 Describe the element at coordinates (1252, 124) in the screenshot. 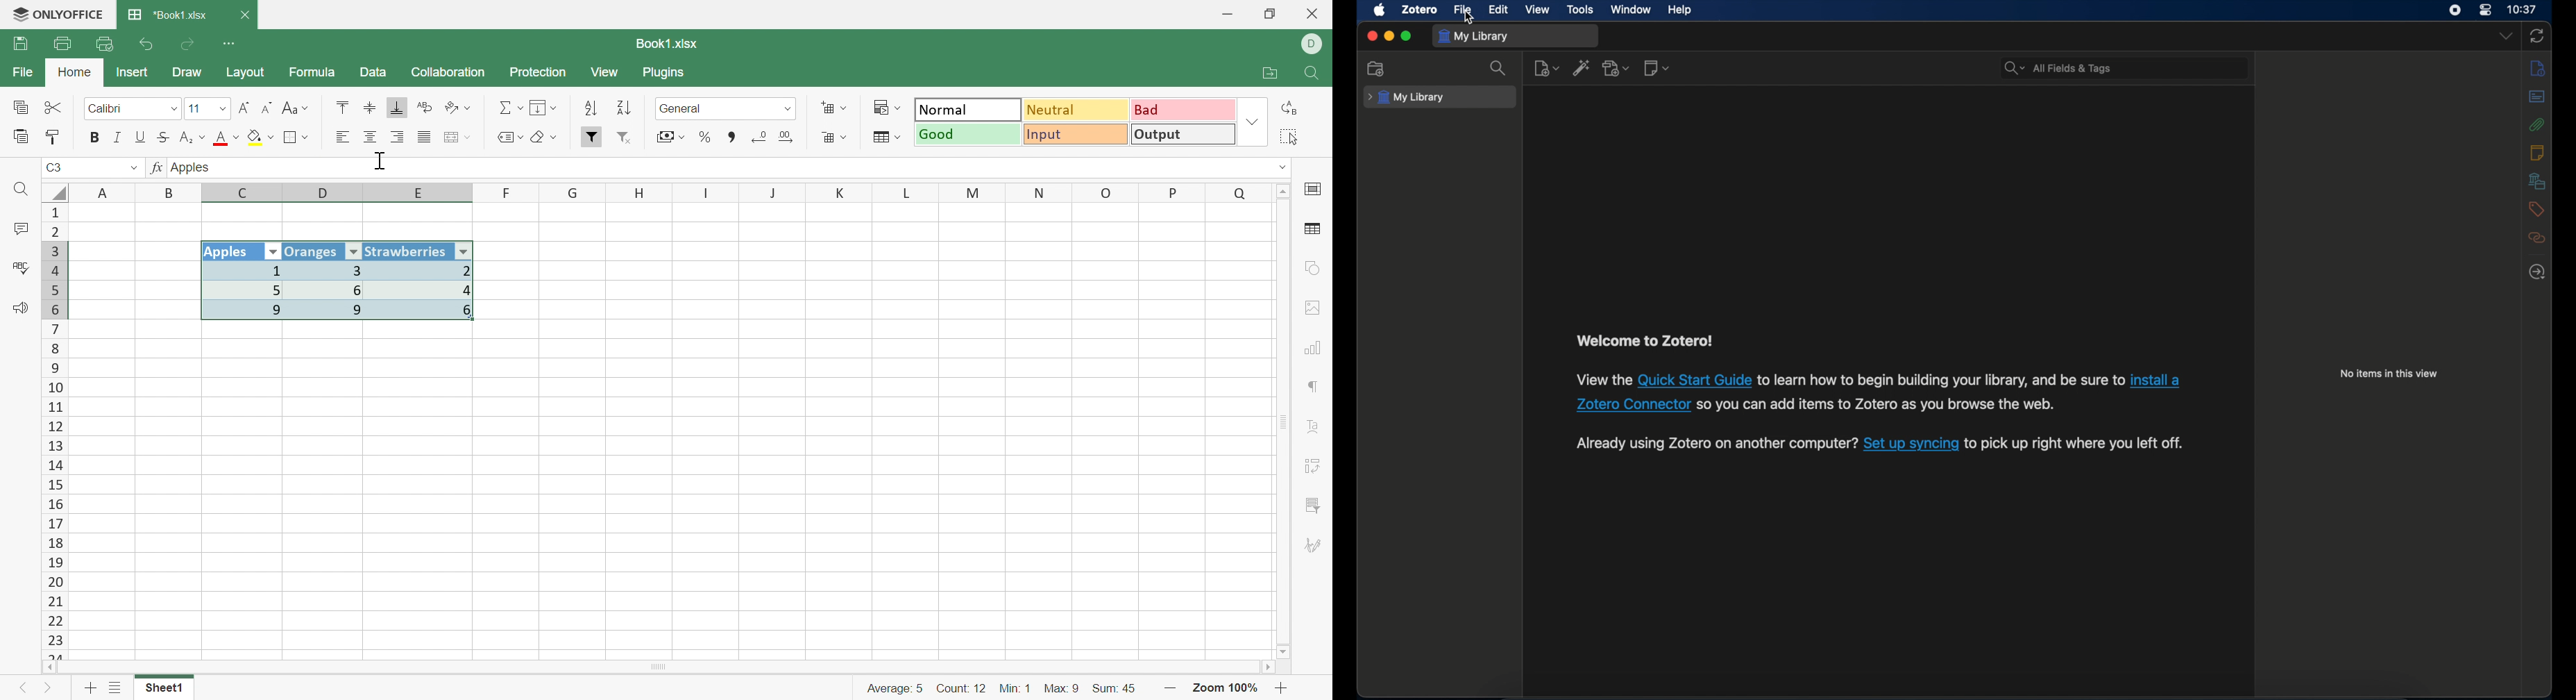

I see `Drop Down` at that location.